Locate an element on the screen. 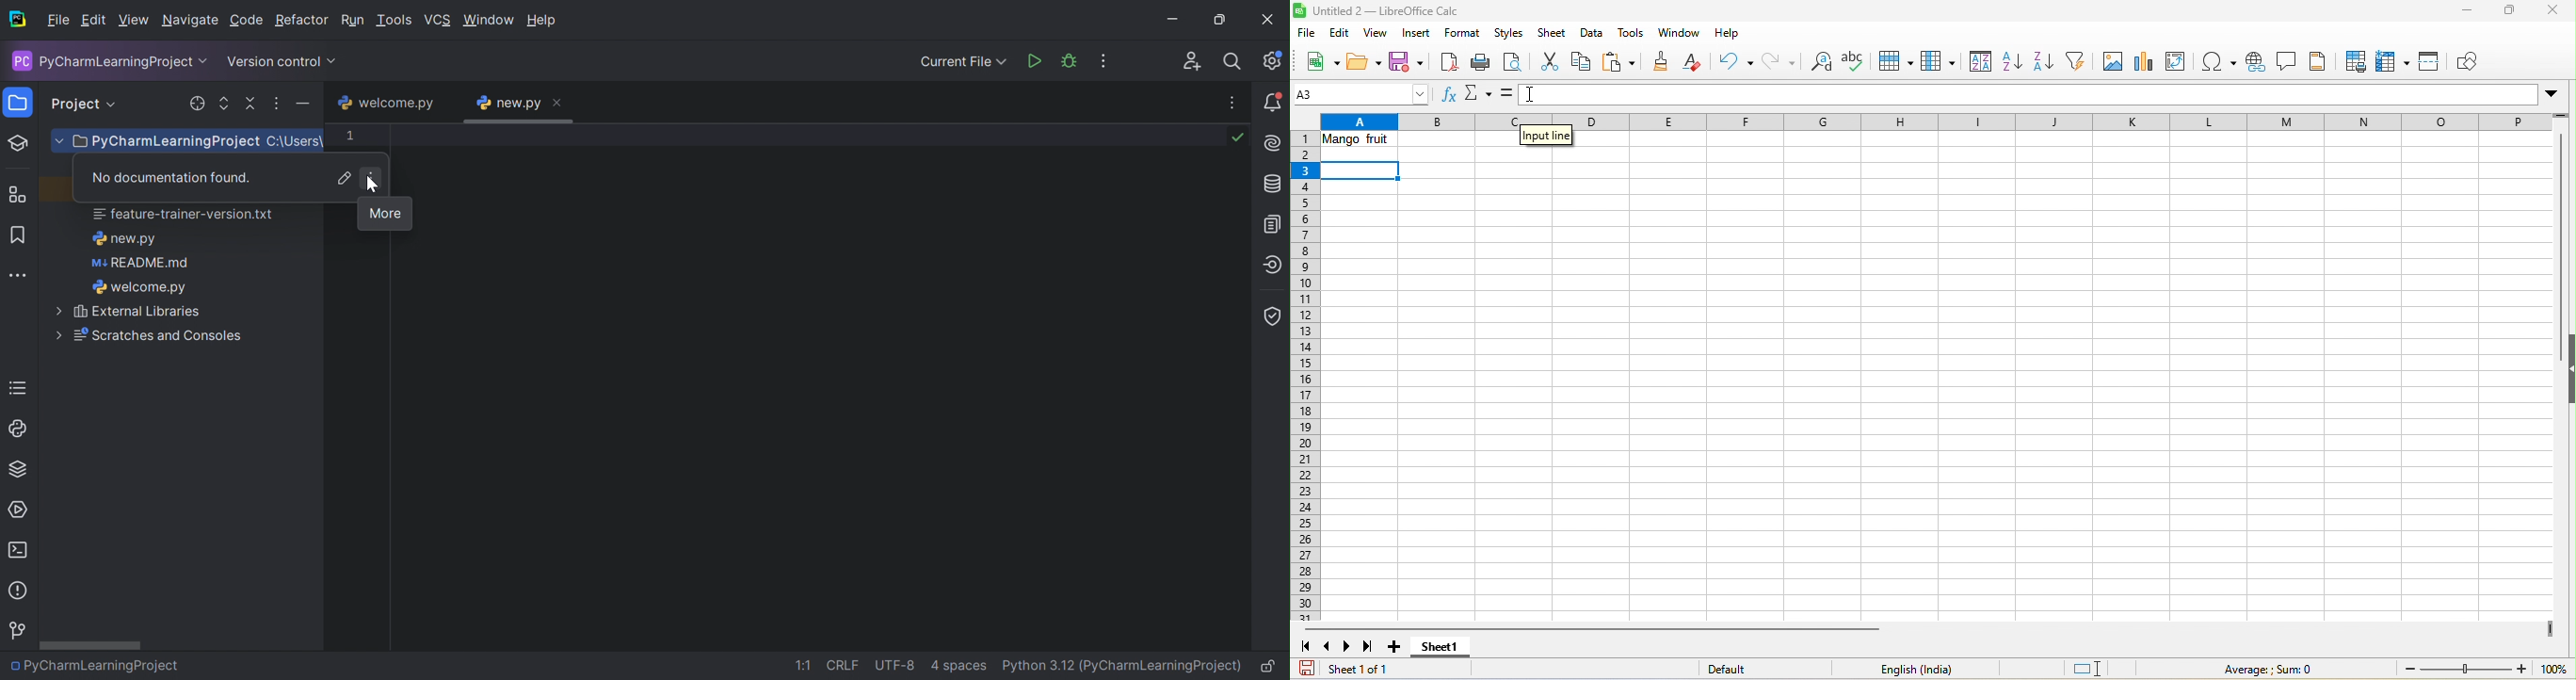  Scroll bar is located at coordinates (90, 645).